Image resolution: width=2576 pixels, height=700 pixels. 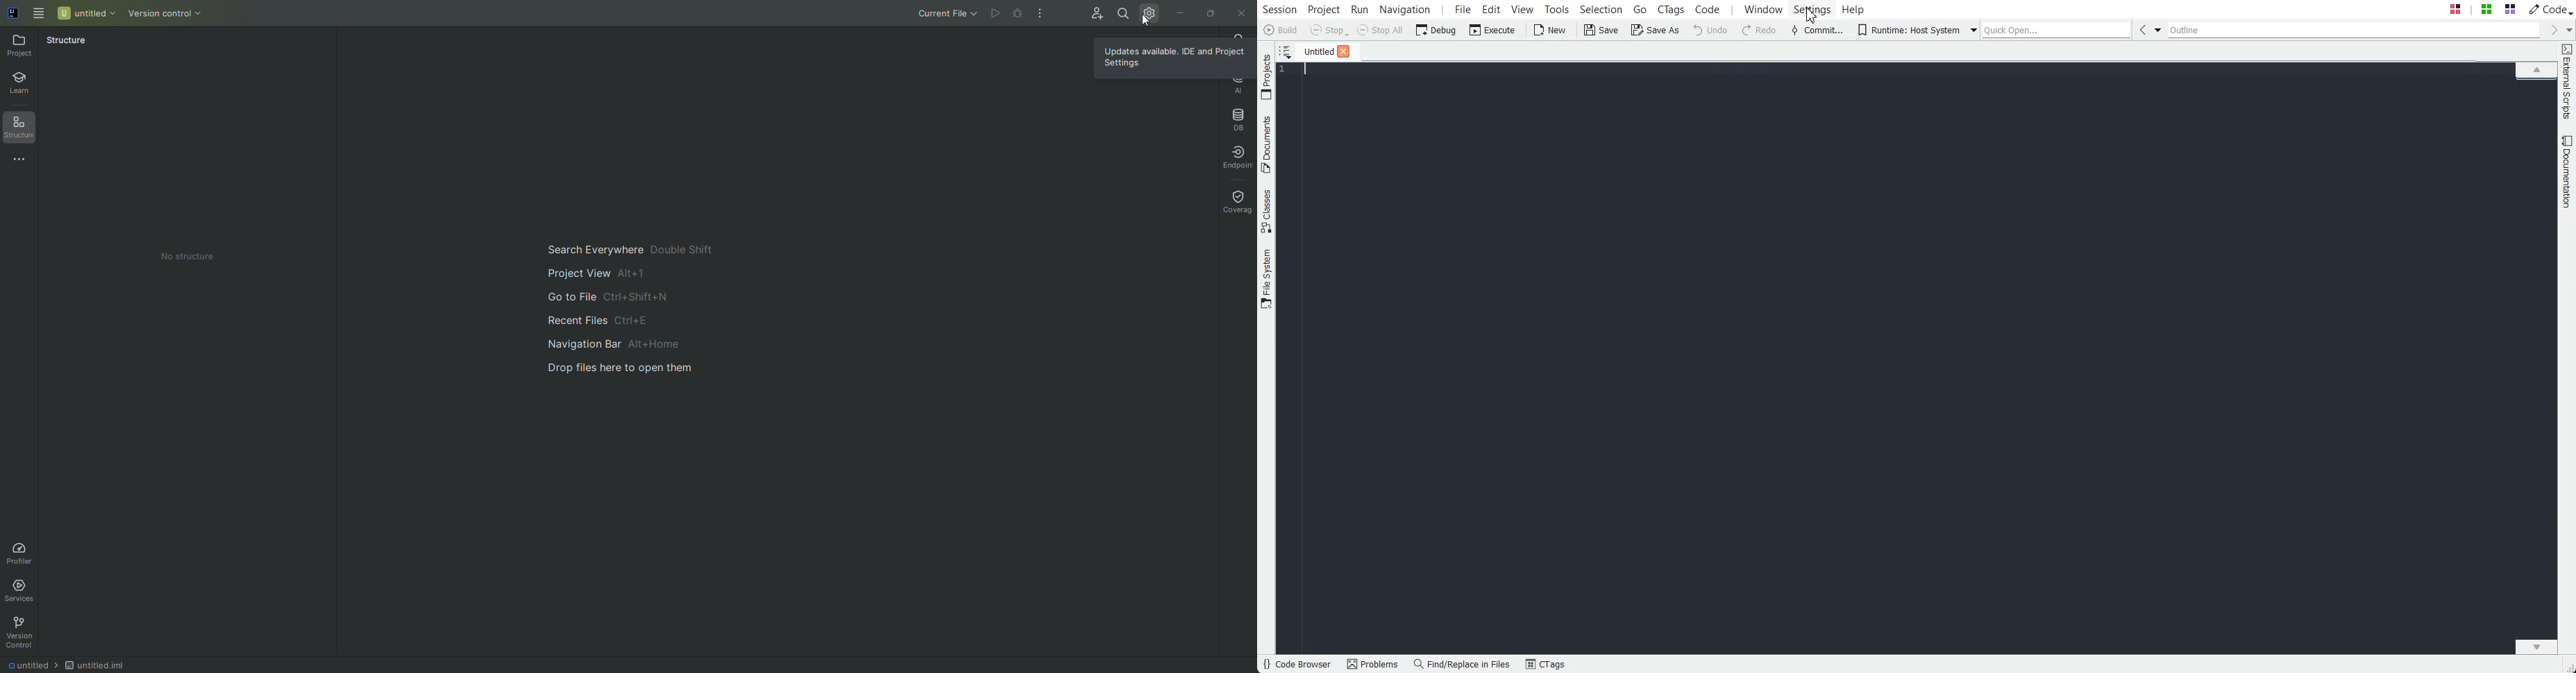 I want to click on Quick Open, so click(x=2482, y=9).